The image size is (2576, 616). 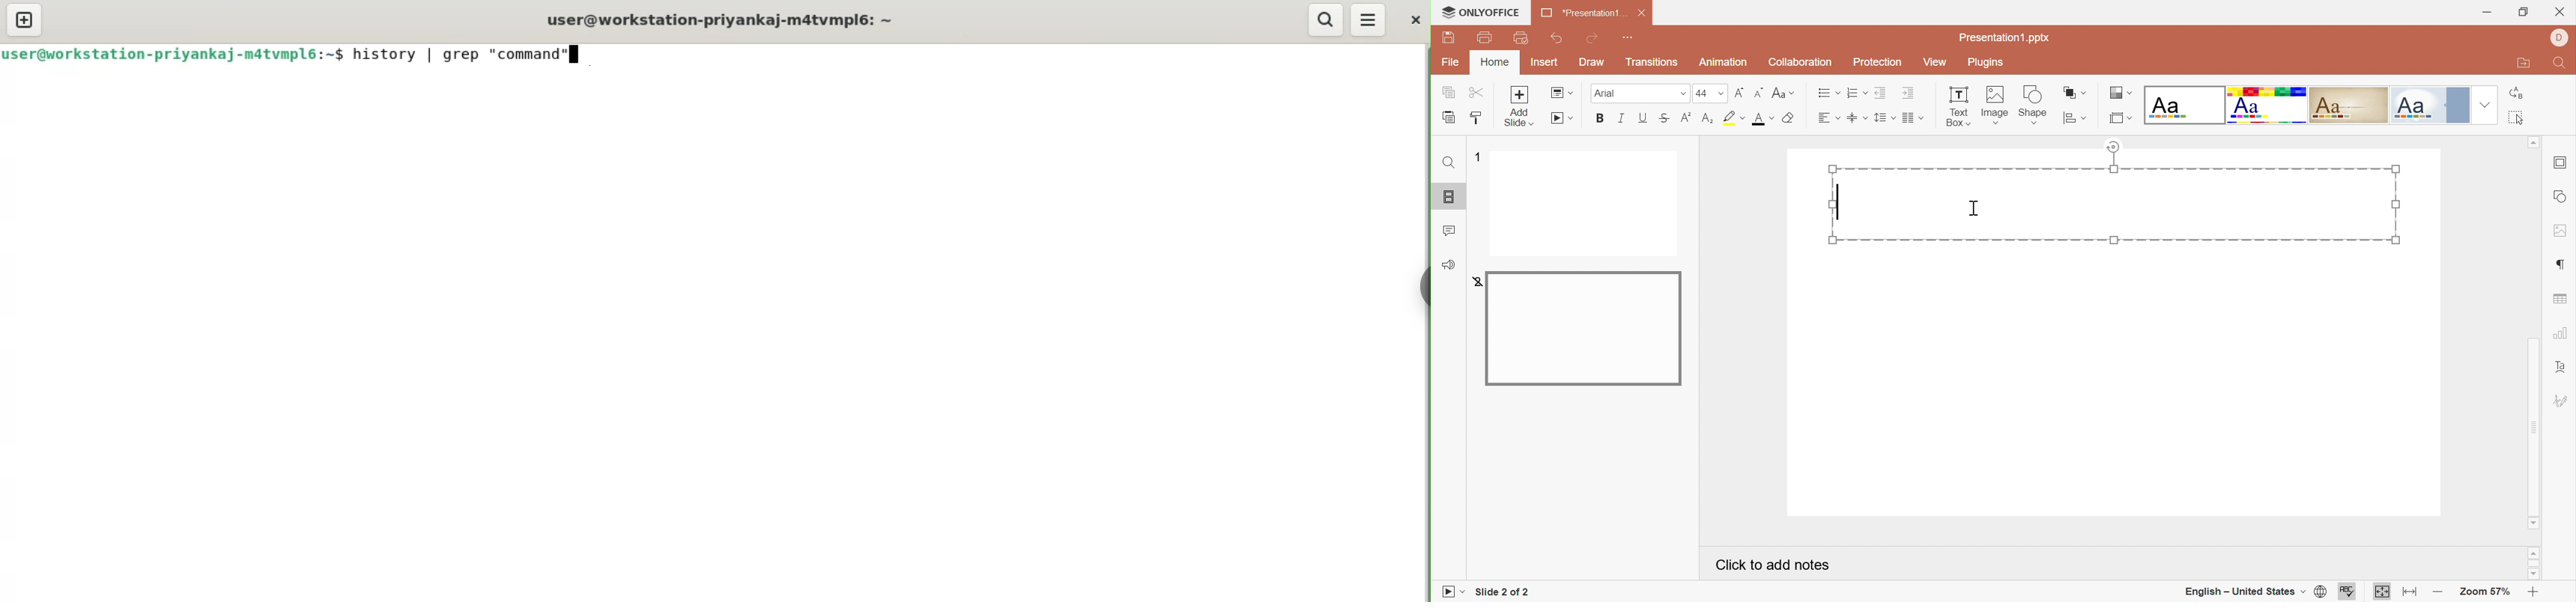 I want to click on close, so click(x=1413, y=19).